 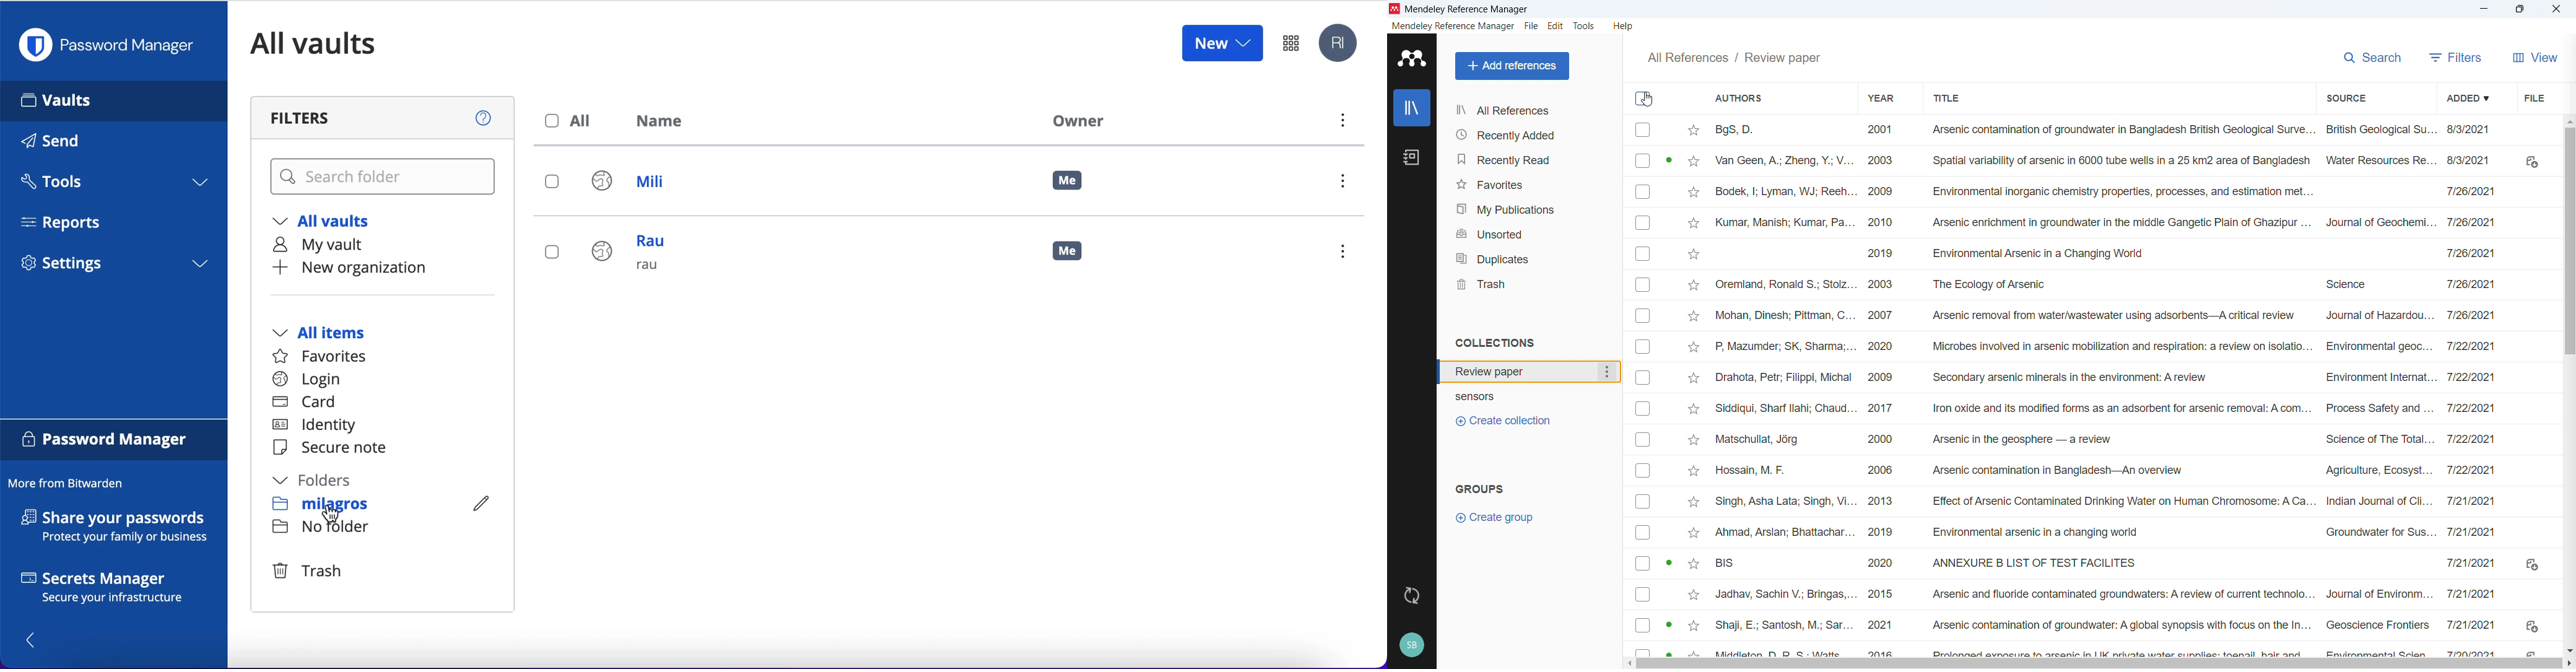 What do you see at coordinates (1643, 223) in the screenshot?
I see `Select respective publication` at bounding box center [1643, 223].